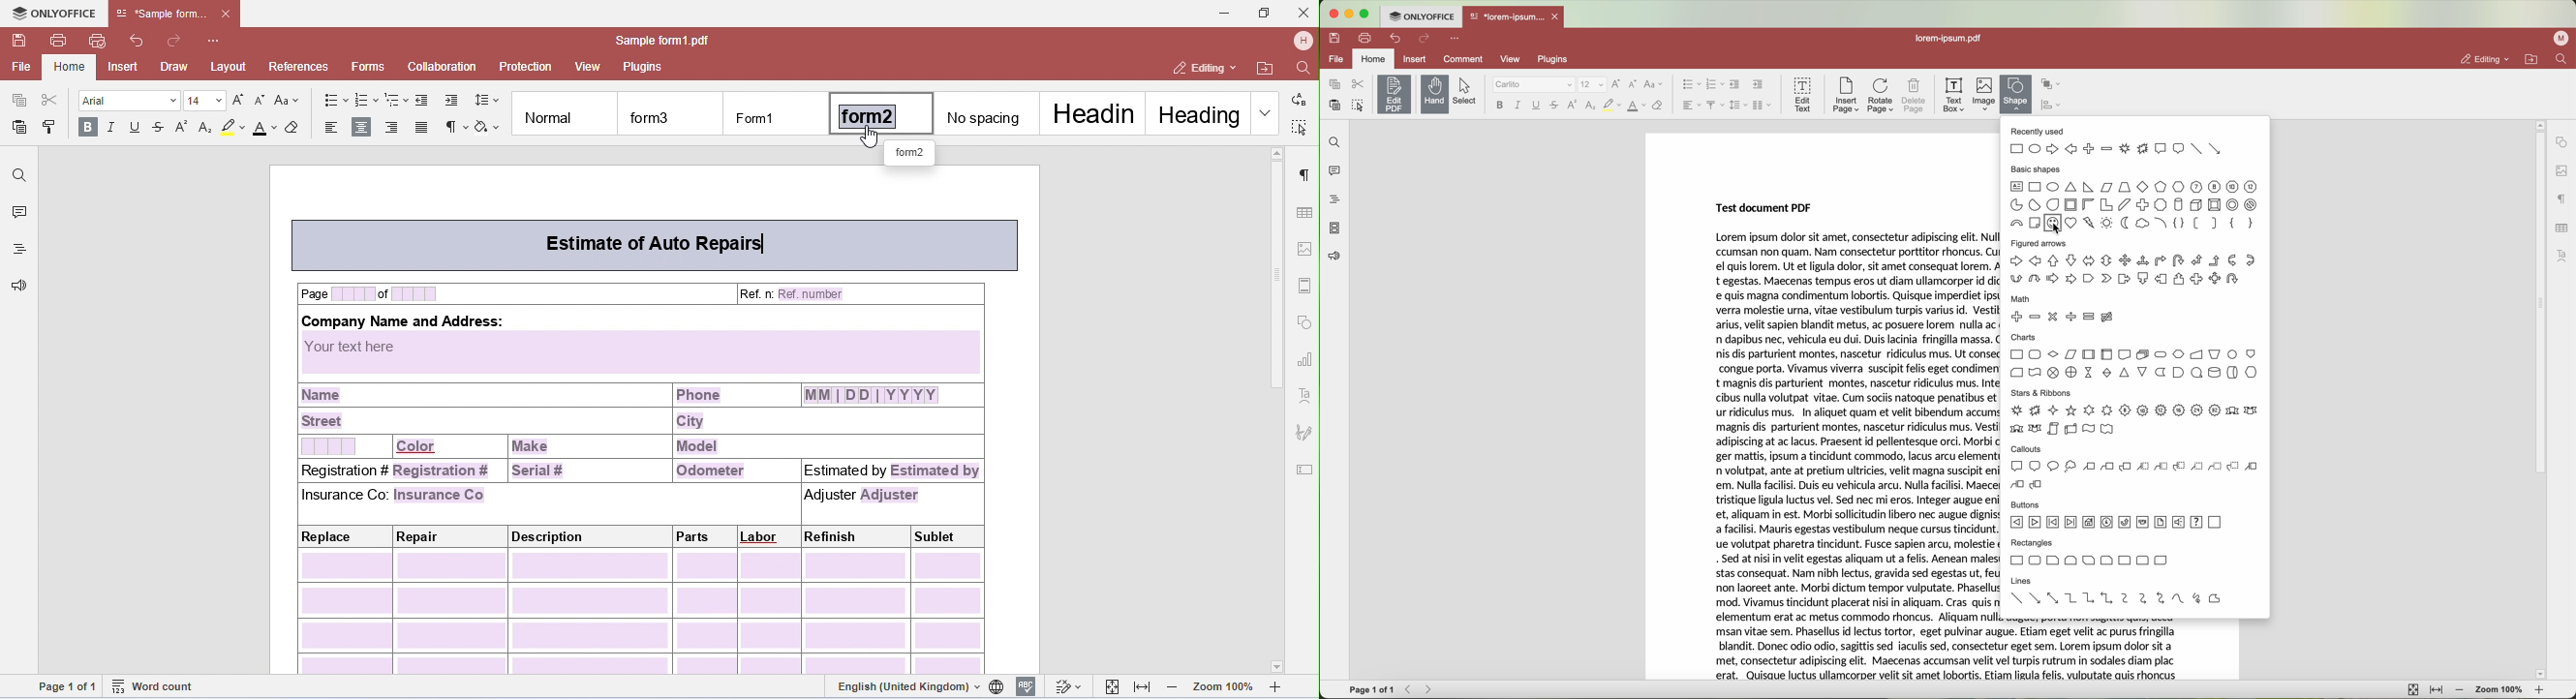  Describe the element at coordinates (1468, 91) in the screenshot. I see `select` at that location.